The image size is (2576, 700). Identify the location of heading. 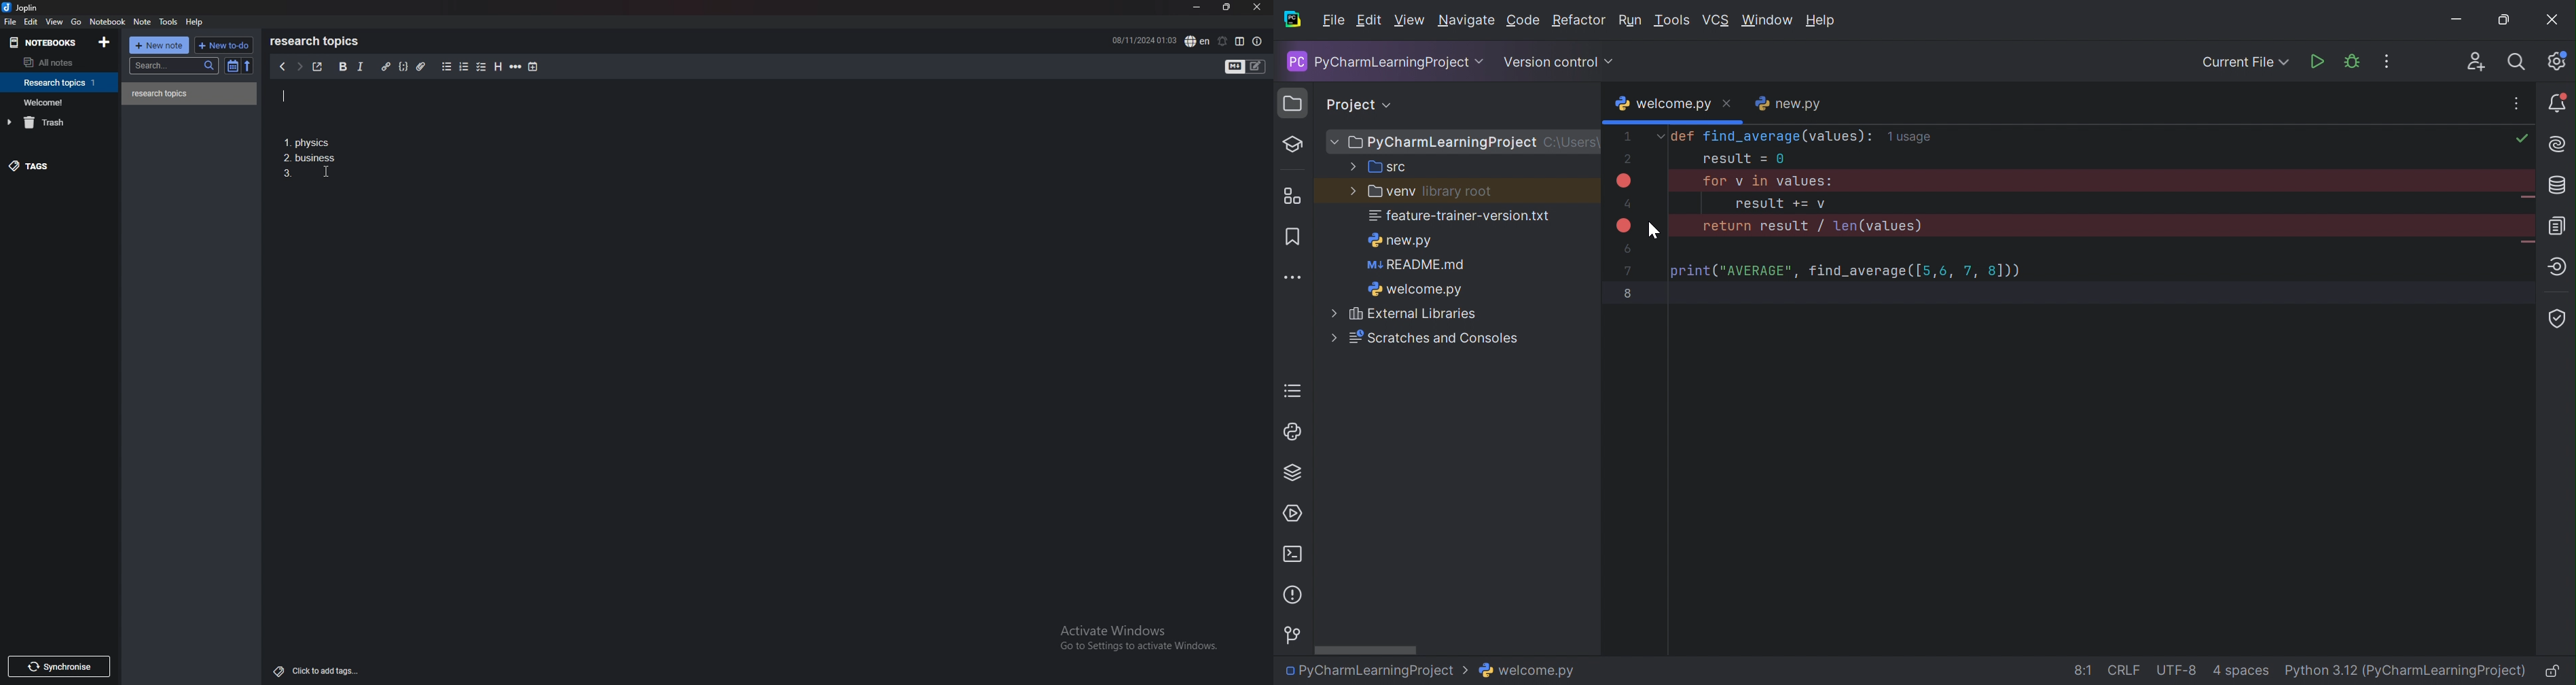
(498, 67).